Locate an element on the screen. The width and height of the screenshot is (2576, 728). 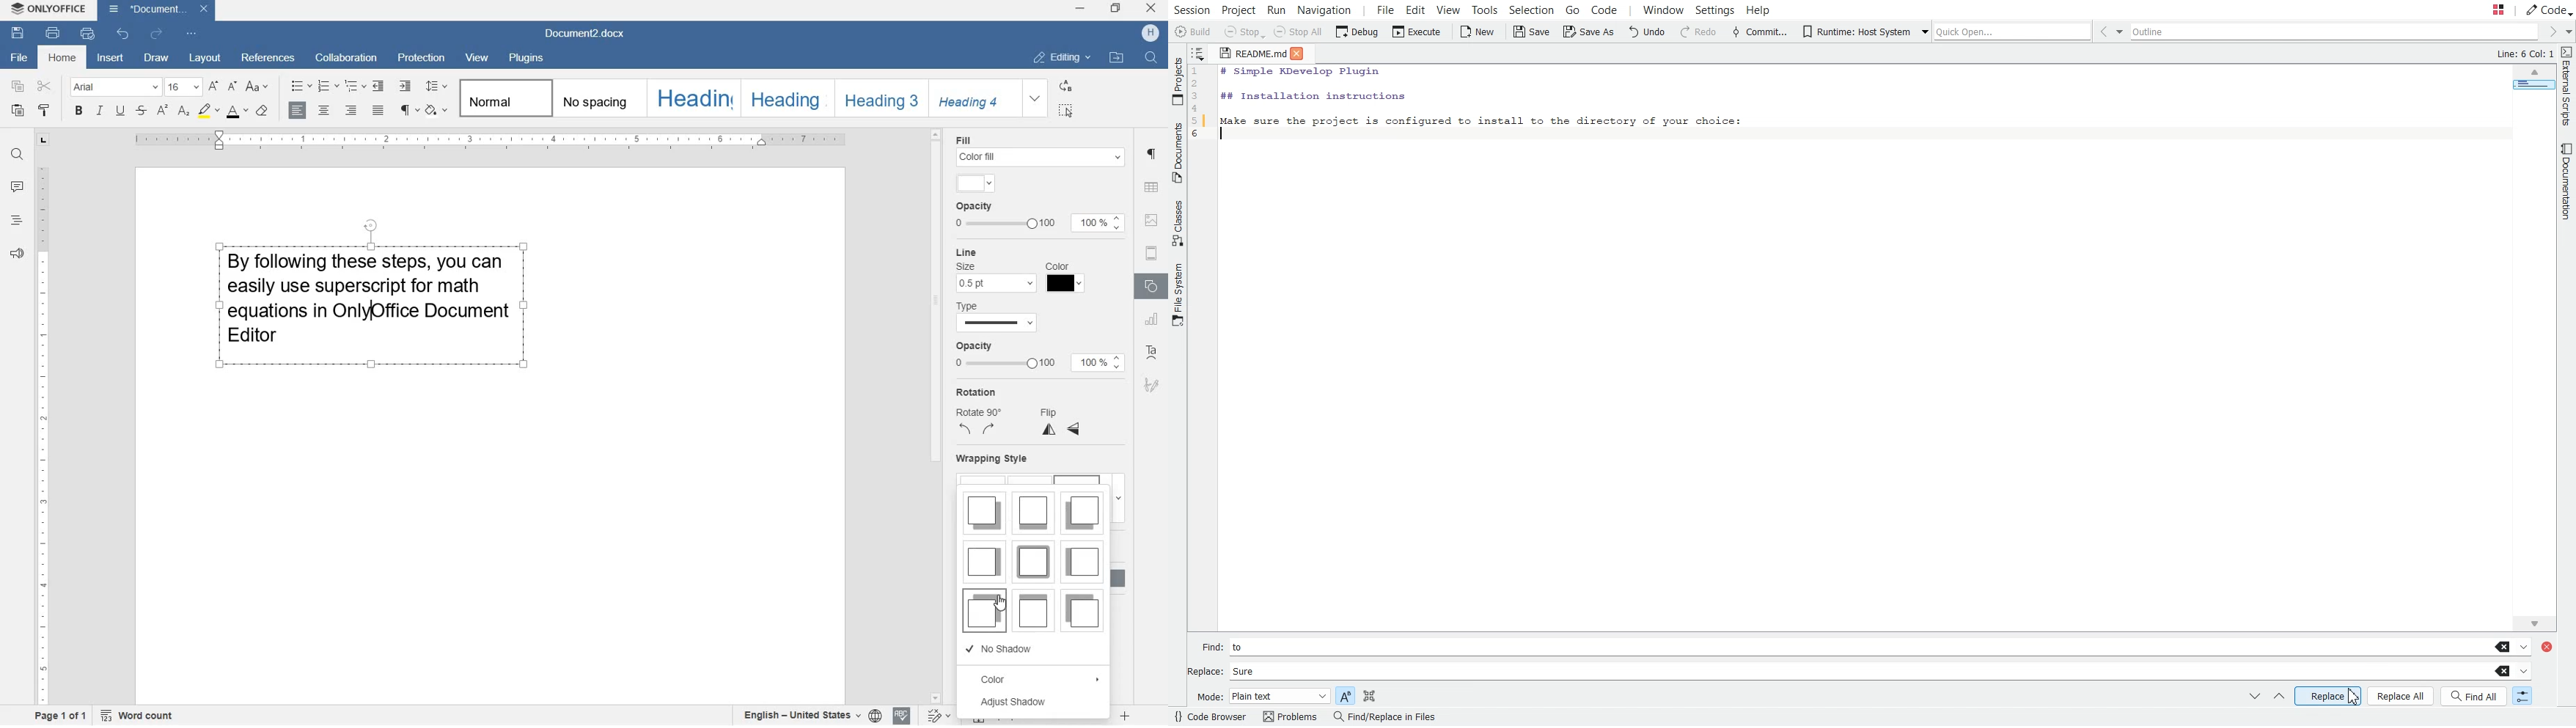
collaboration is located at coordinates (348, 57).